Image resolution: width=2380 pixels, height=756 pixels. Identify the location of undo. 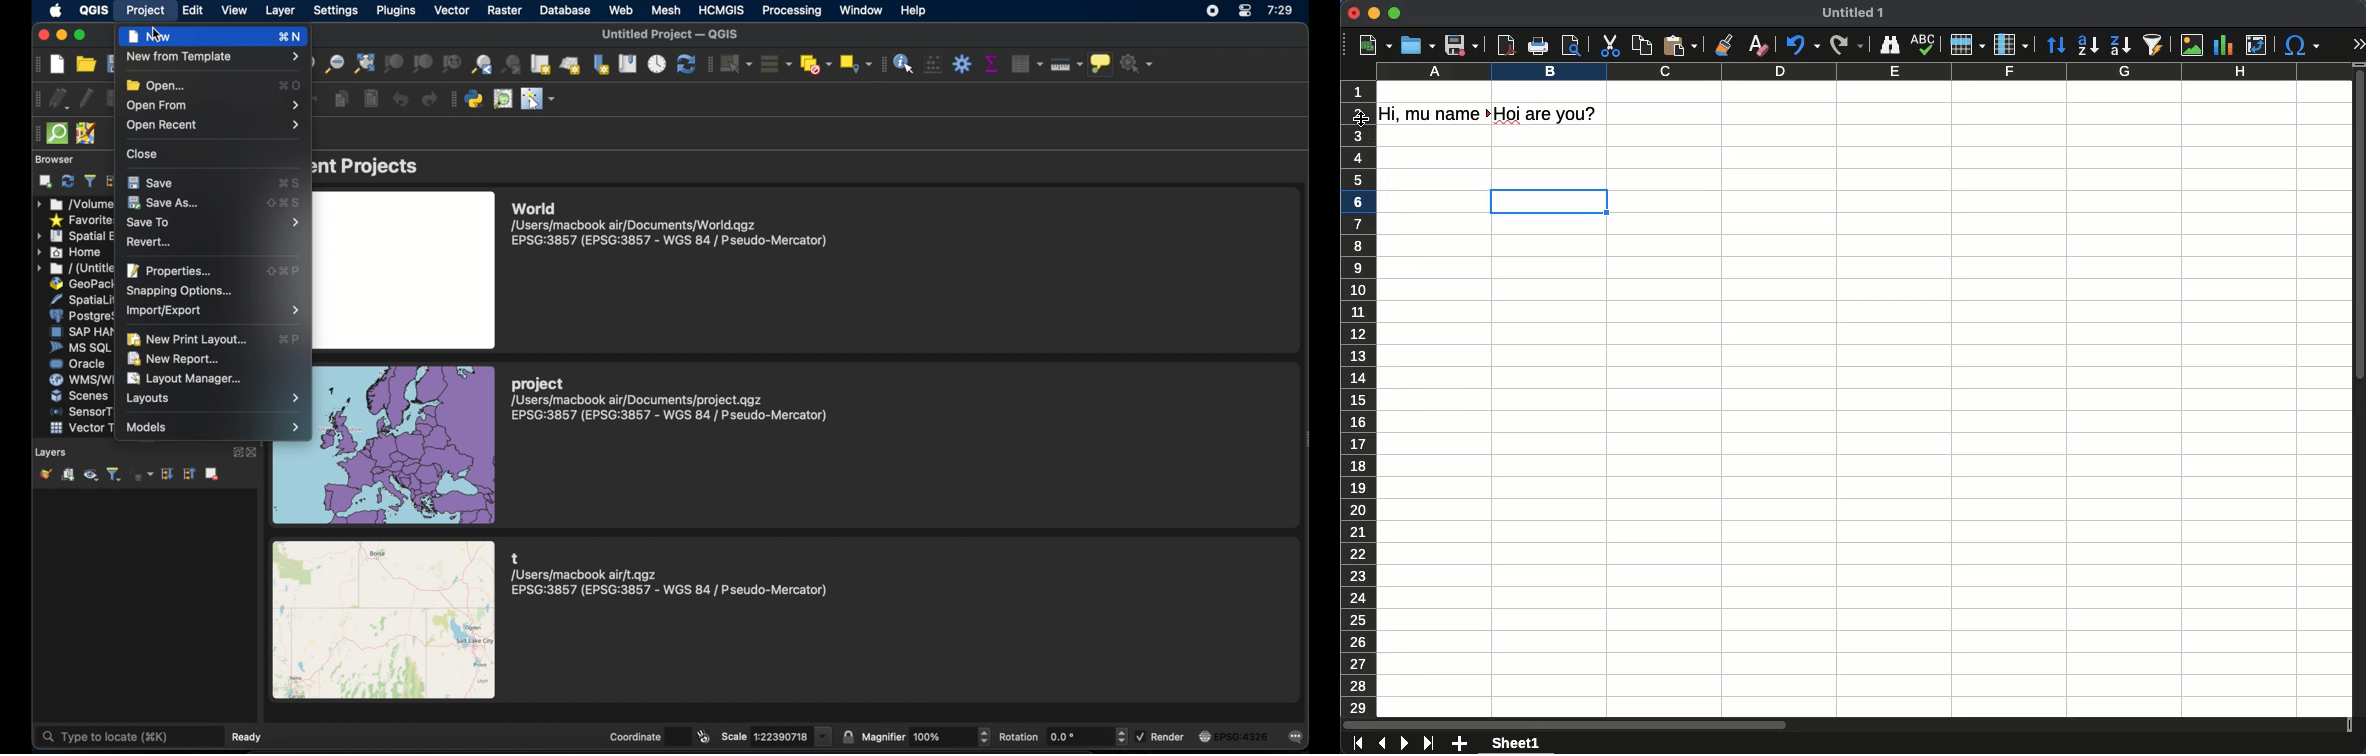
(1806, 44).